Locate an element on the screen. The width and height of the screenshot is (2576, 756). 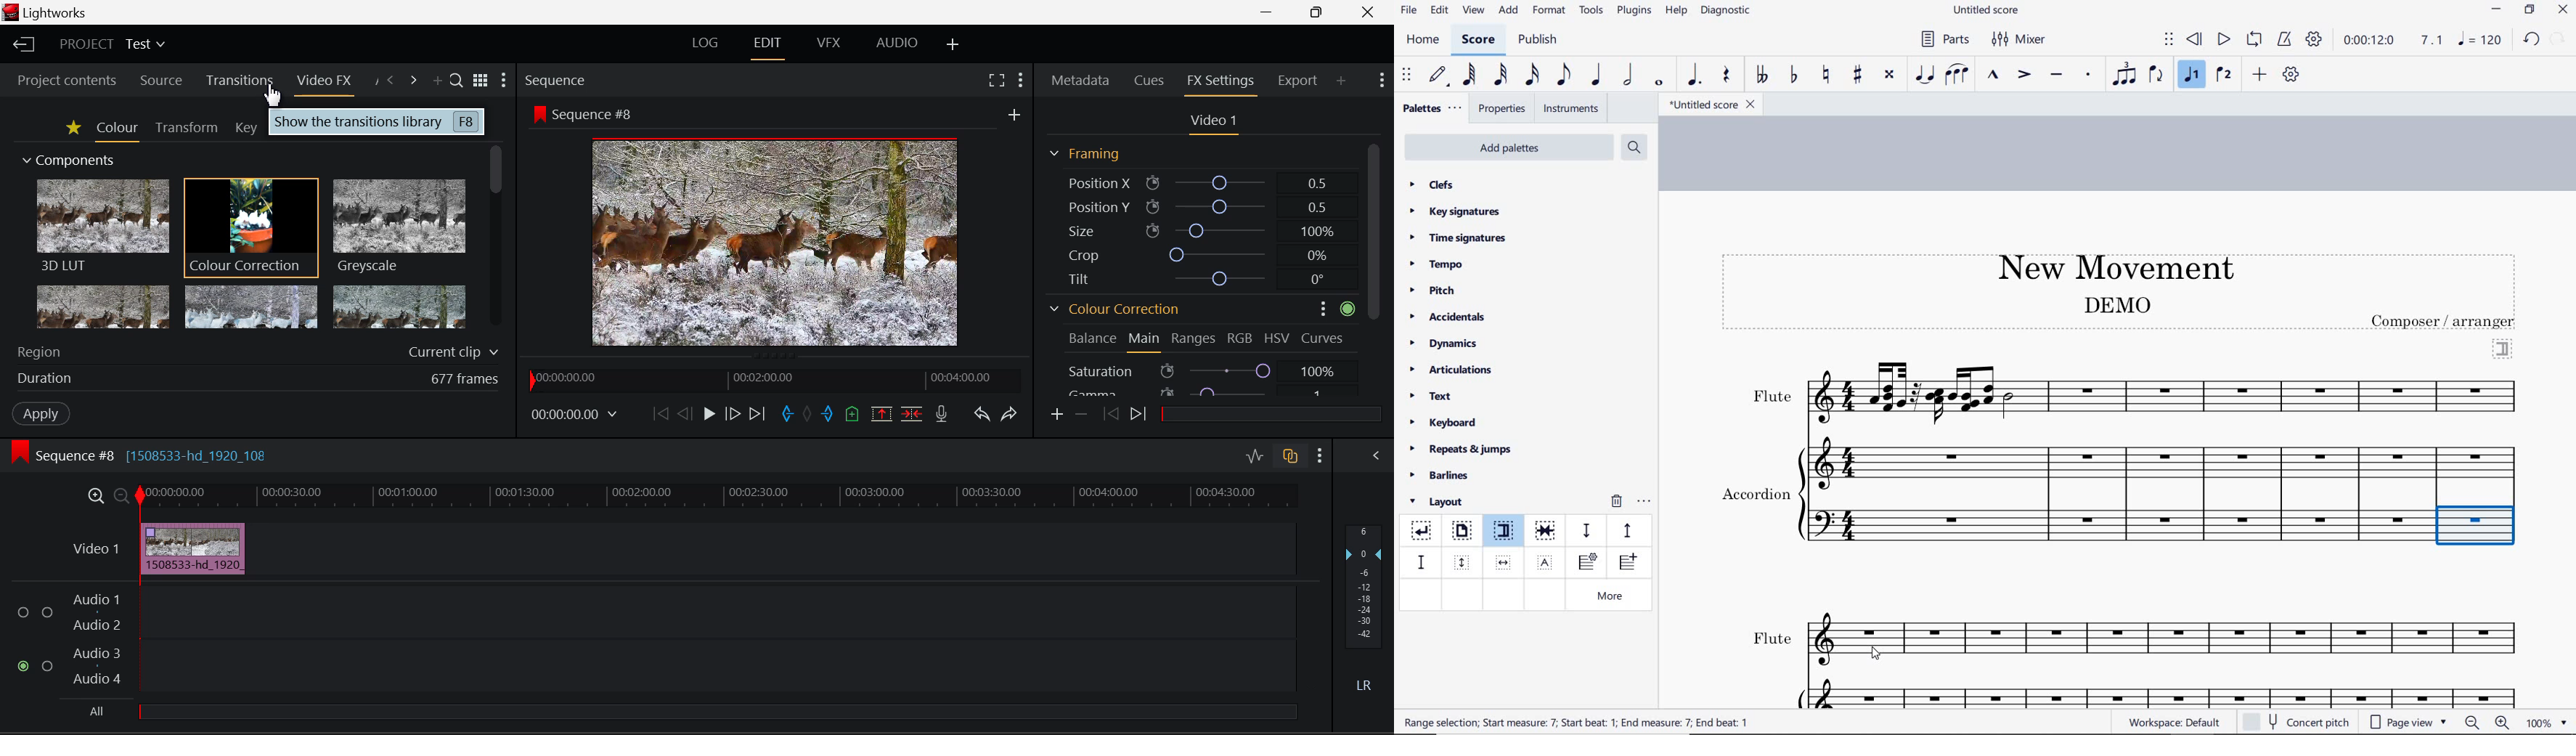
Mark Out is located at coordinates (828, 414).